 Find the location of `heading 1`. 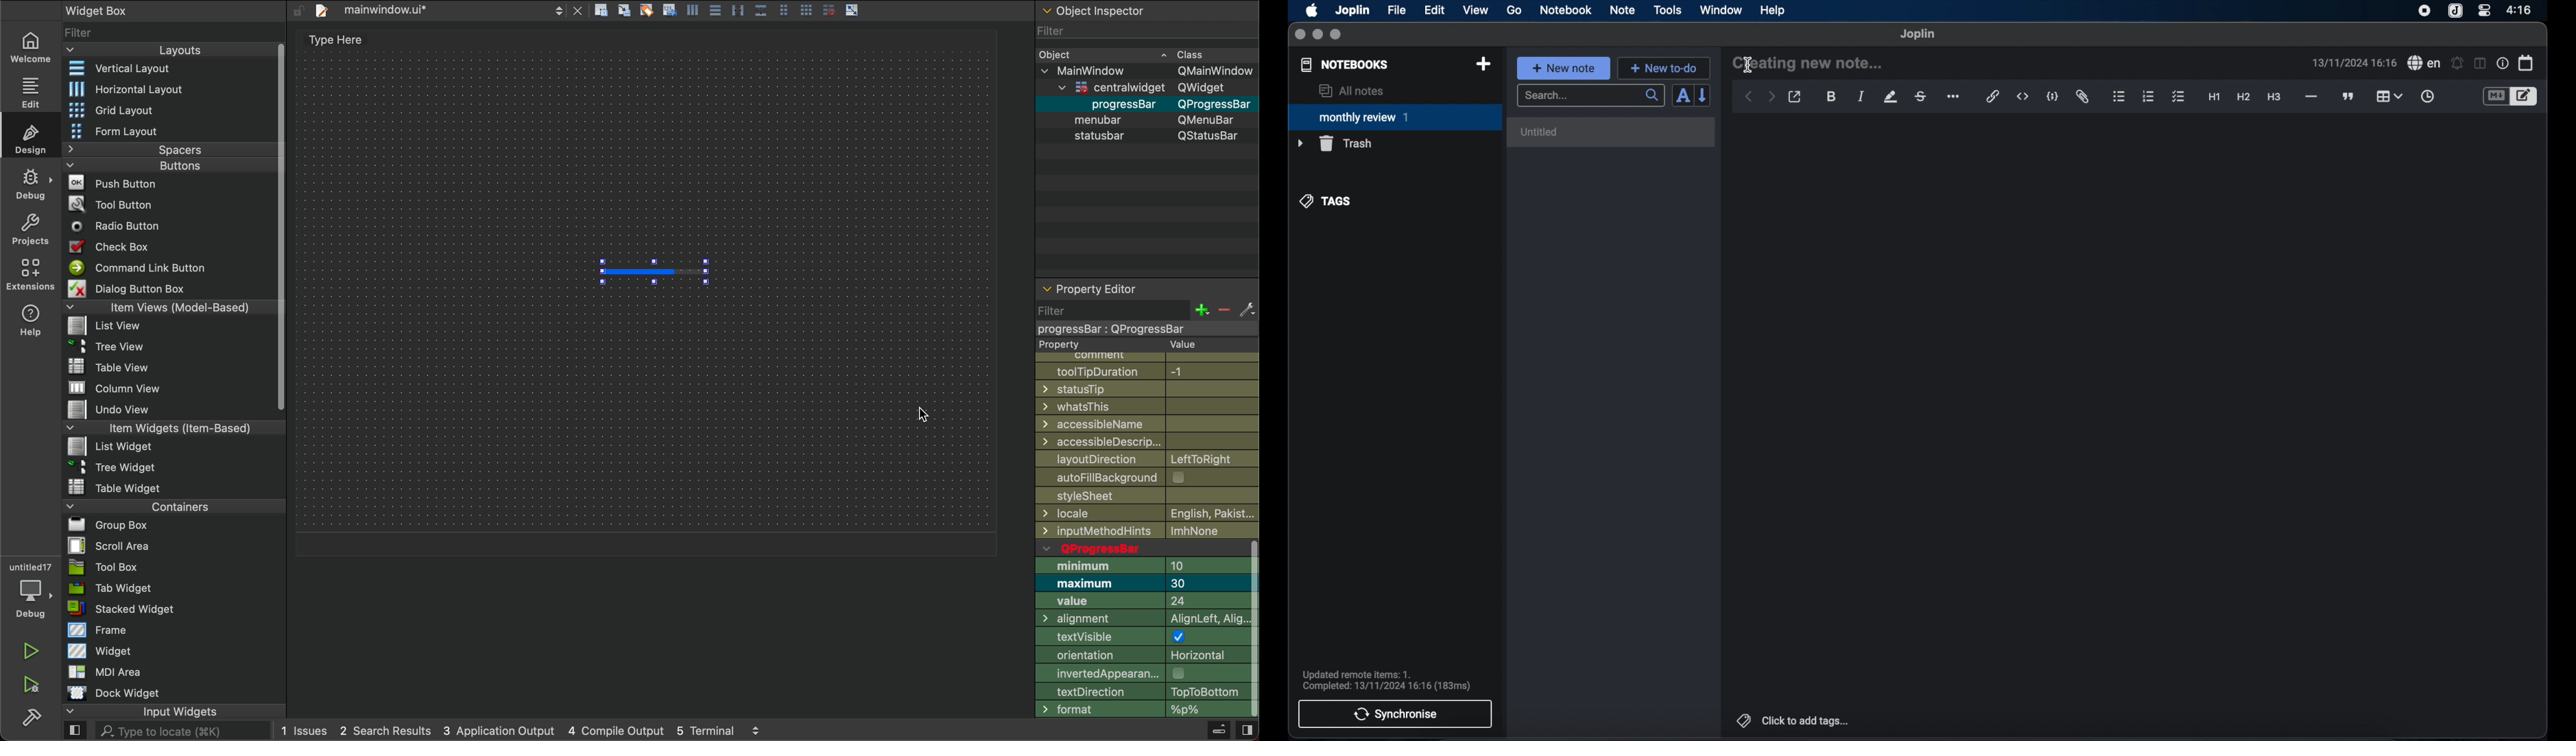

heading 1 is located at coordinates (2215, 97).